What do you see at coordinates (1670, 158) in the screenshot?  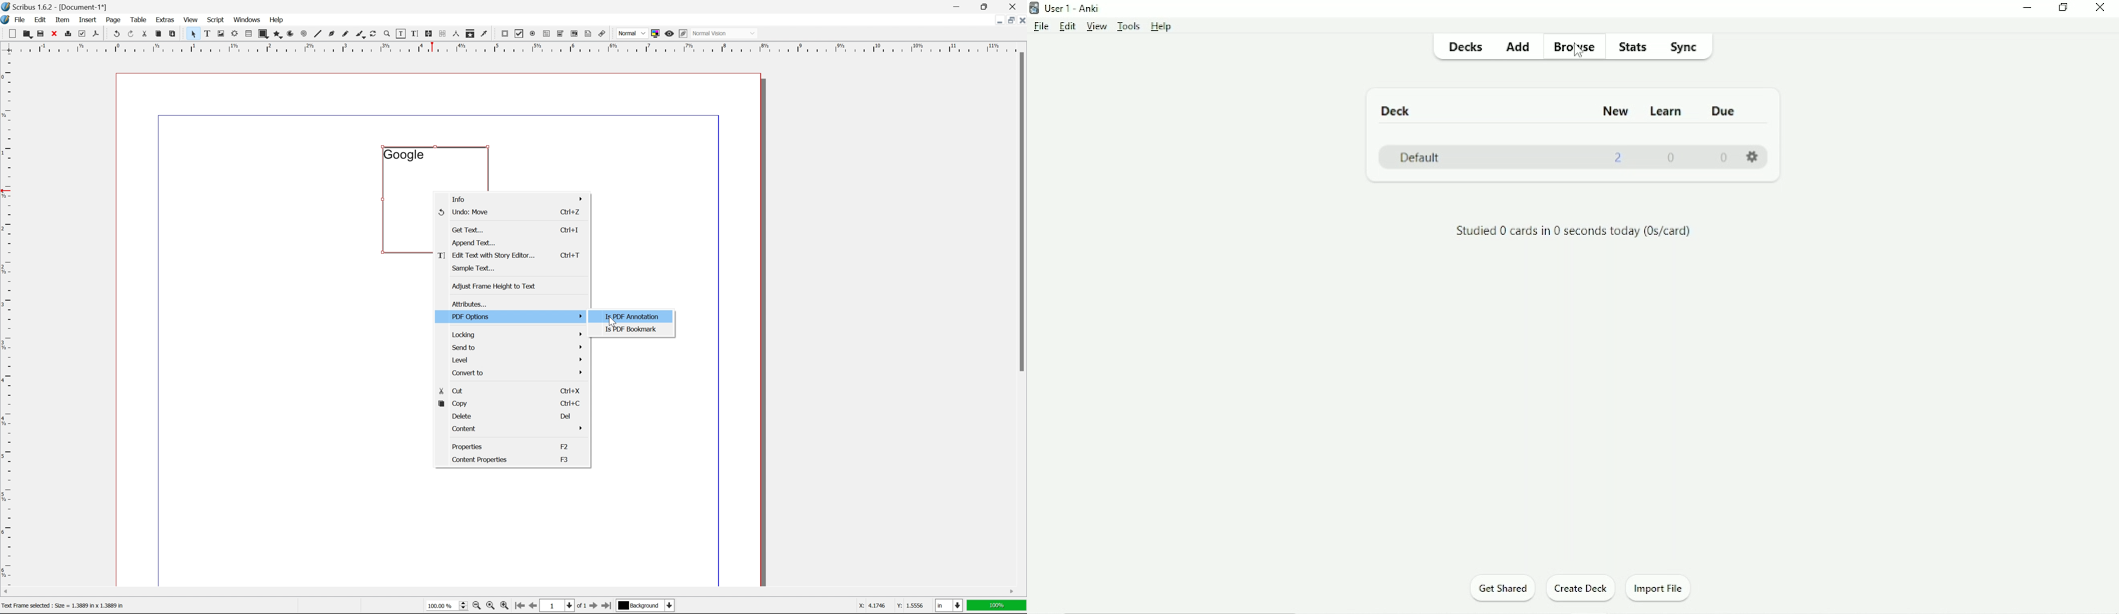 I see `0` at bounding box center [1670, 158].